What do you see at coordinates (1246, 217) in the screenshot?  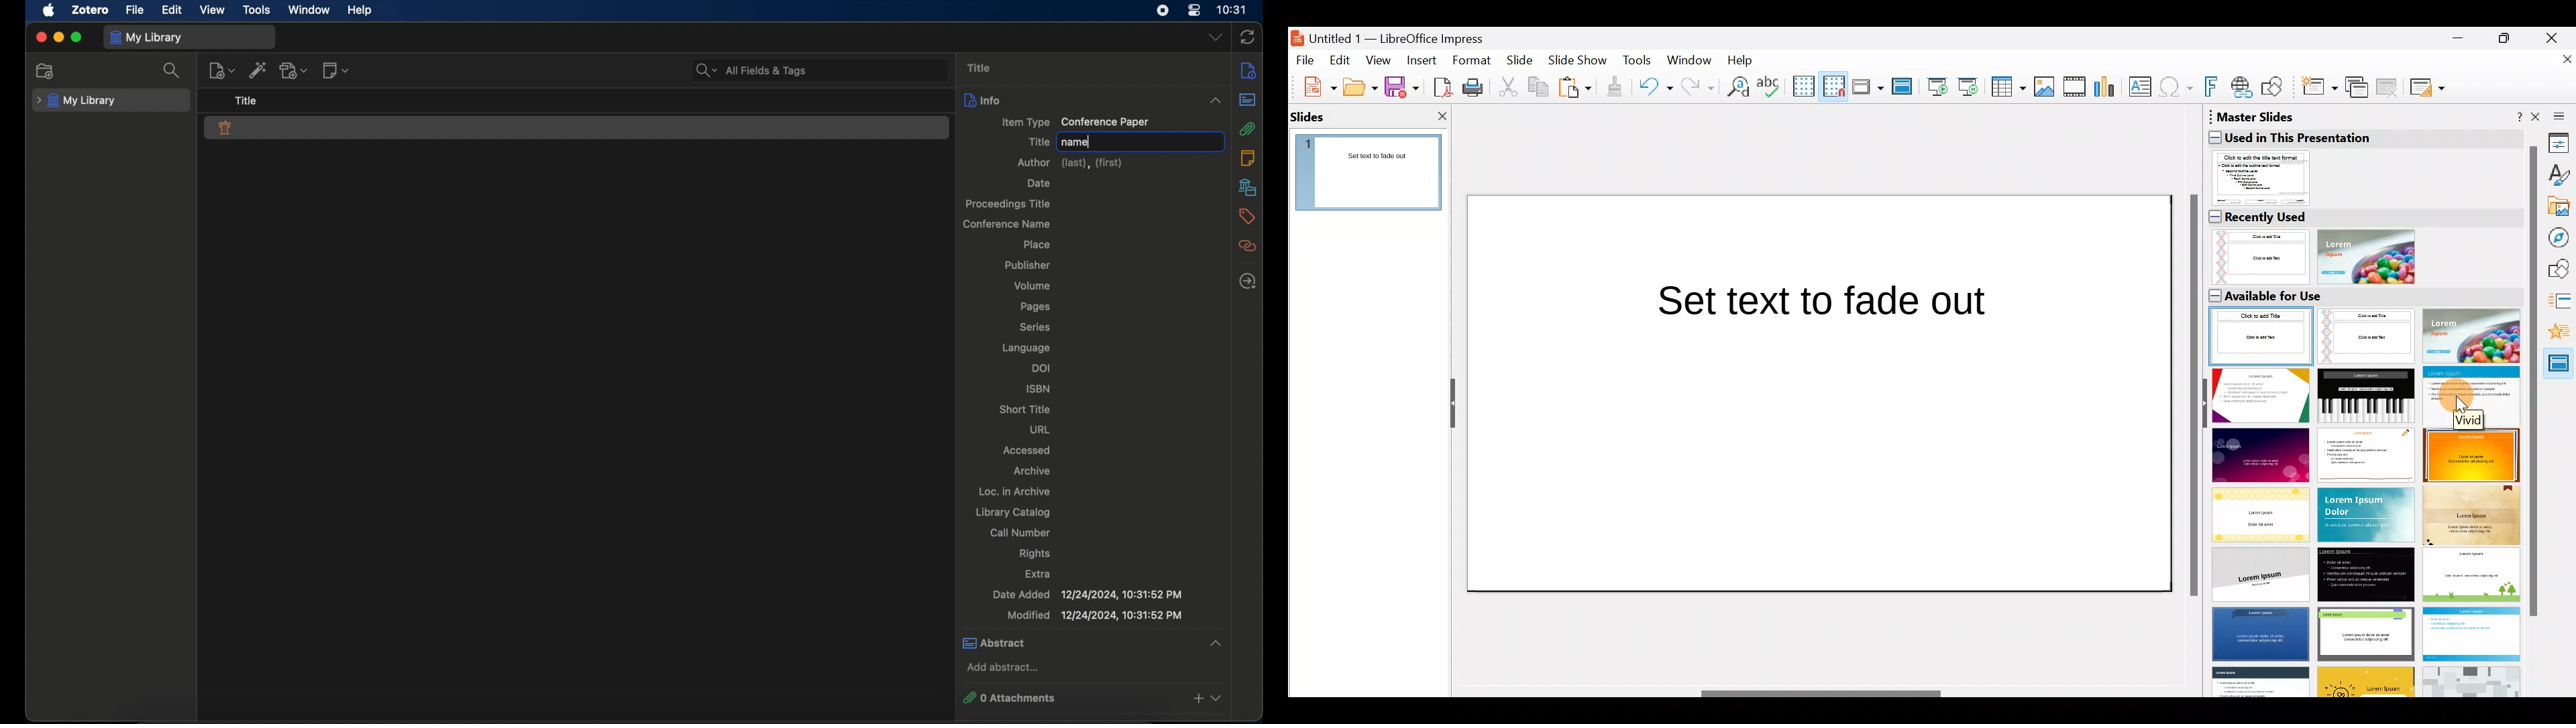 I see `tags` at bounding box center [1246, 217].